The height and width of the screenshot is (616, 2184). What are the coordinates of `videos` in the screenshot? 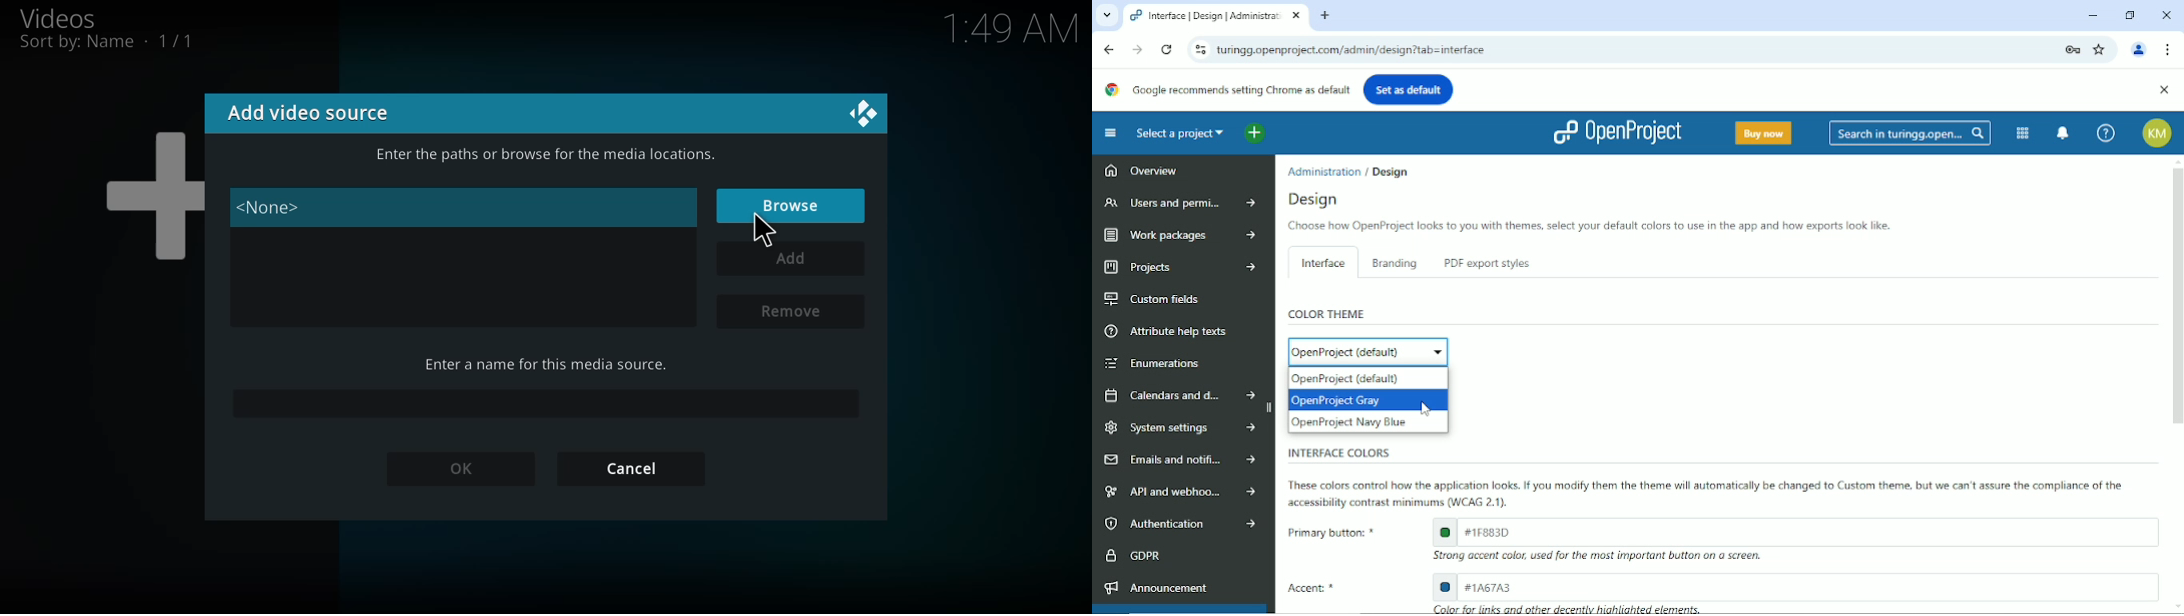 It's located at (57, 17).